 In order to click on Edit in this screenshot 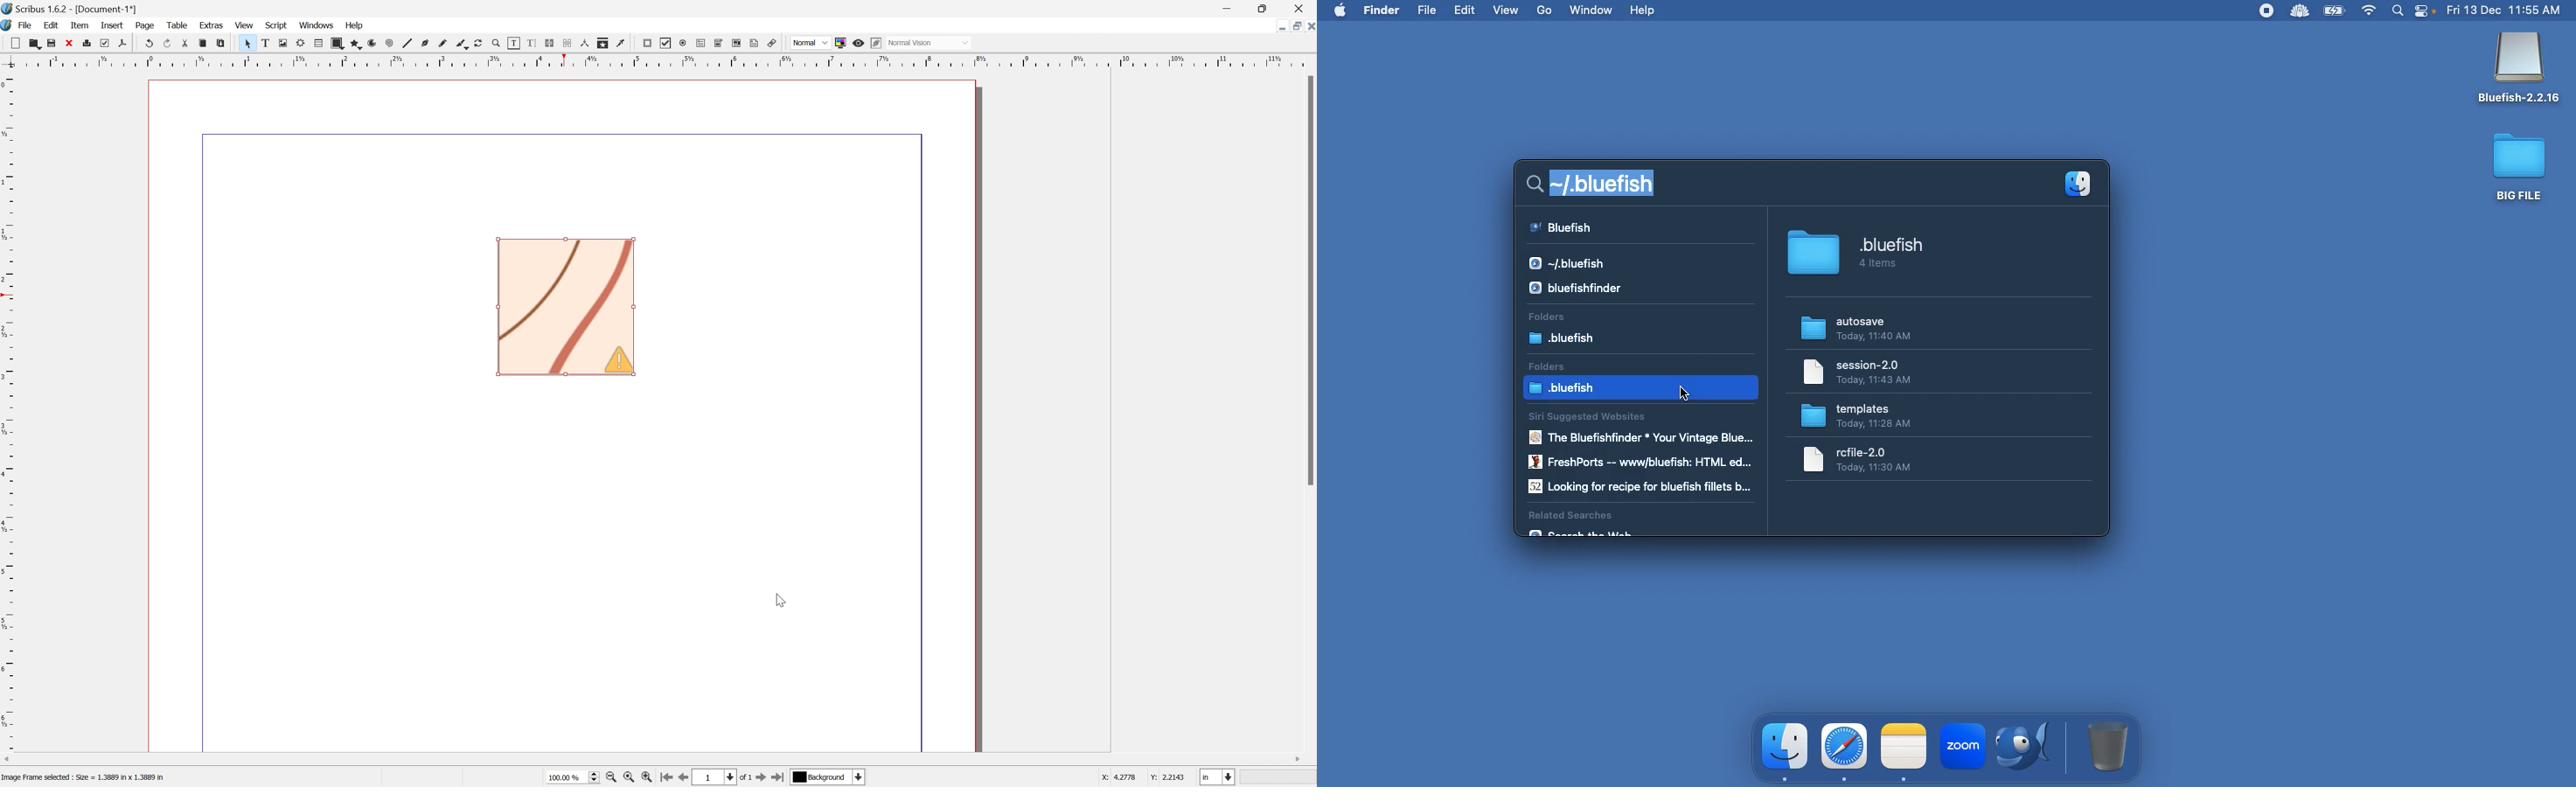, I will do `click(50, 25)`.